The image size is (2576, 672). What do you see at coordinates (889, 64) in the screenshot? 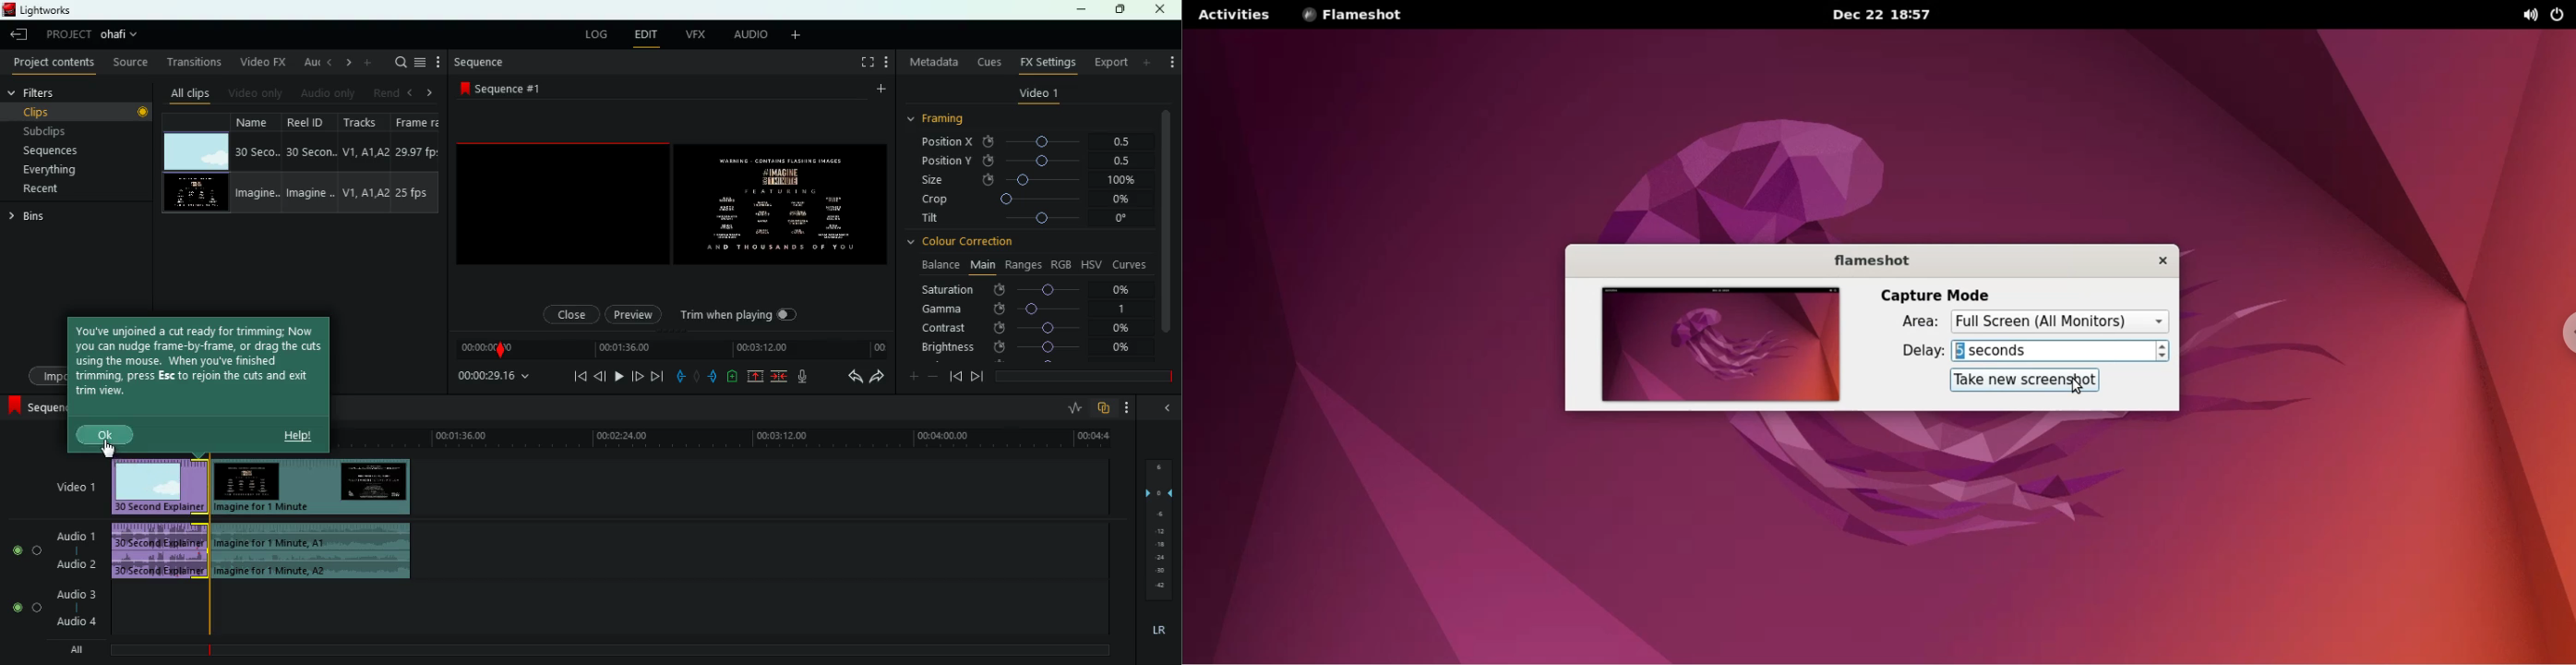
I see `more` at bounding box center [889, 64].